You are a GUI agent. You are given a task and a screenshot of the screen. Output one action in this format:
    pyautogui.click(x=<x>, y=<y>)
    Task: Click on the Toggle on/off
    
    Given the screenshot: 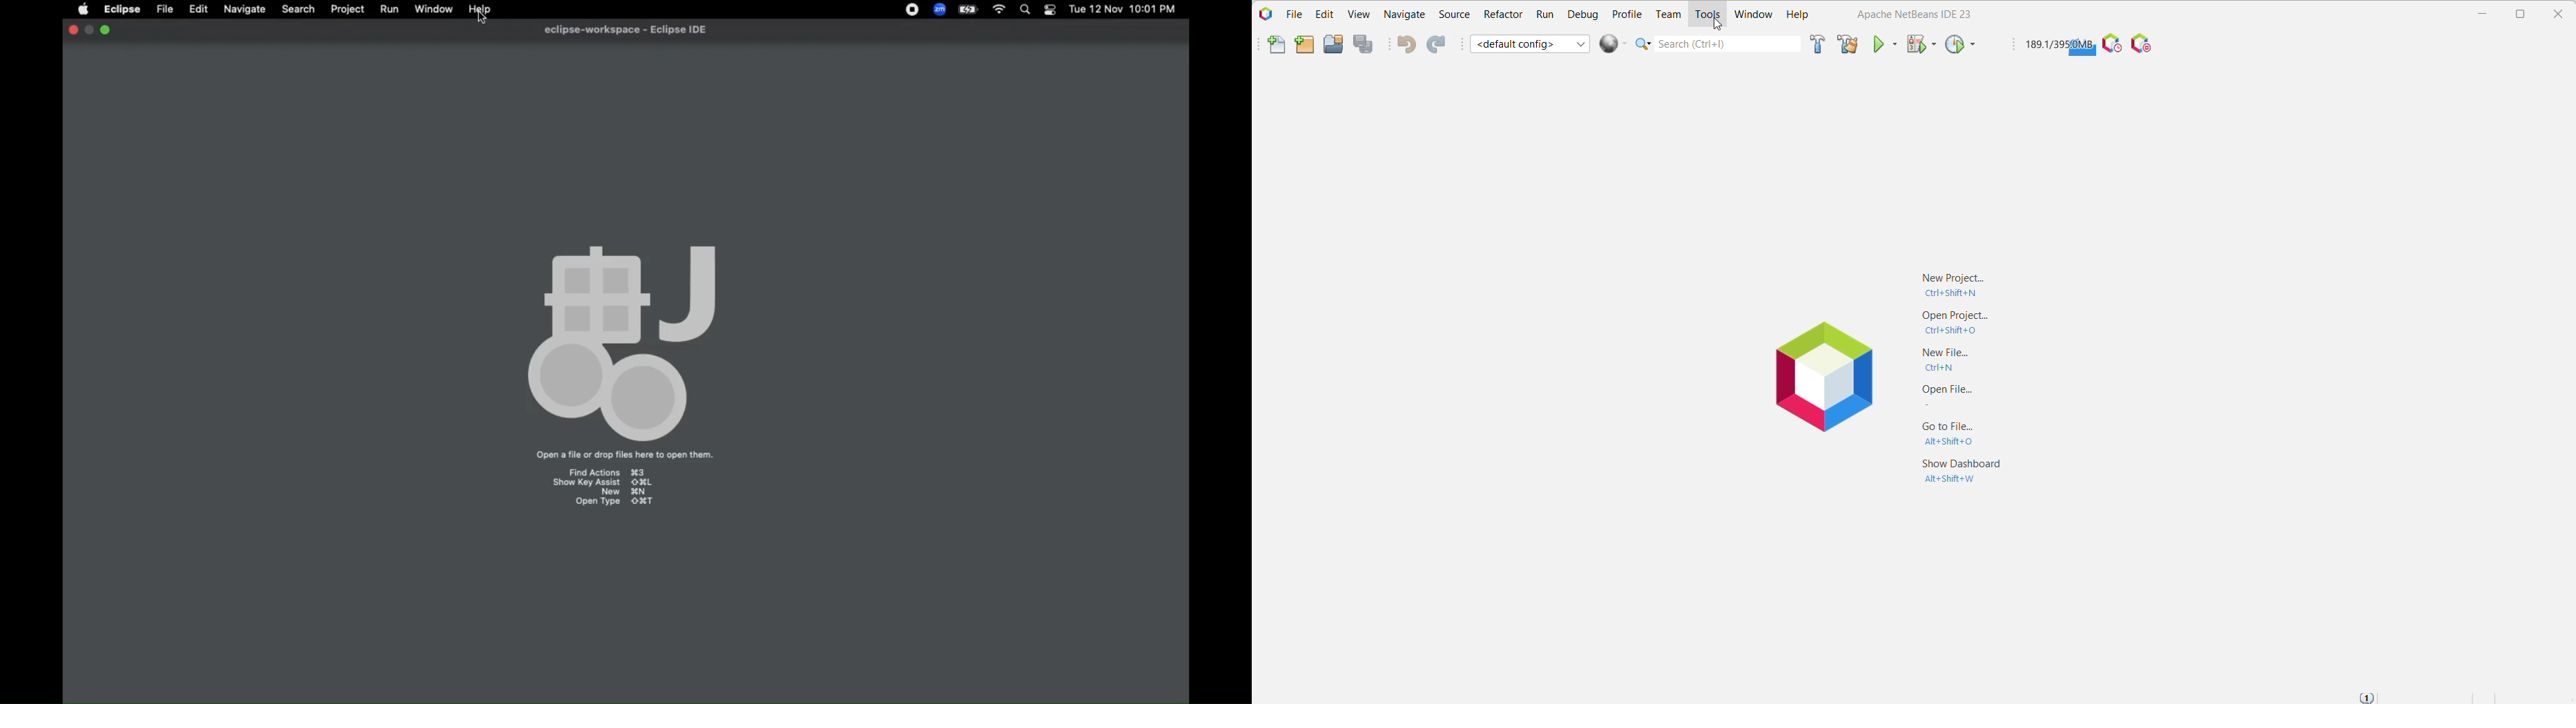 What is the action you would take?
    pyautogui.click(x=1049, y=10)
    